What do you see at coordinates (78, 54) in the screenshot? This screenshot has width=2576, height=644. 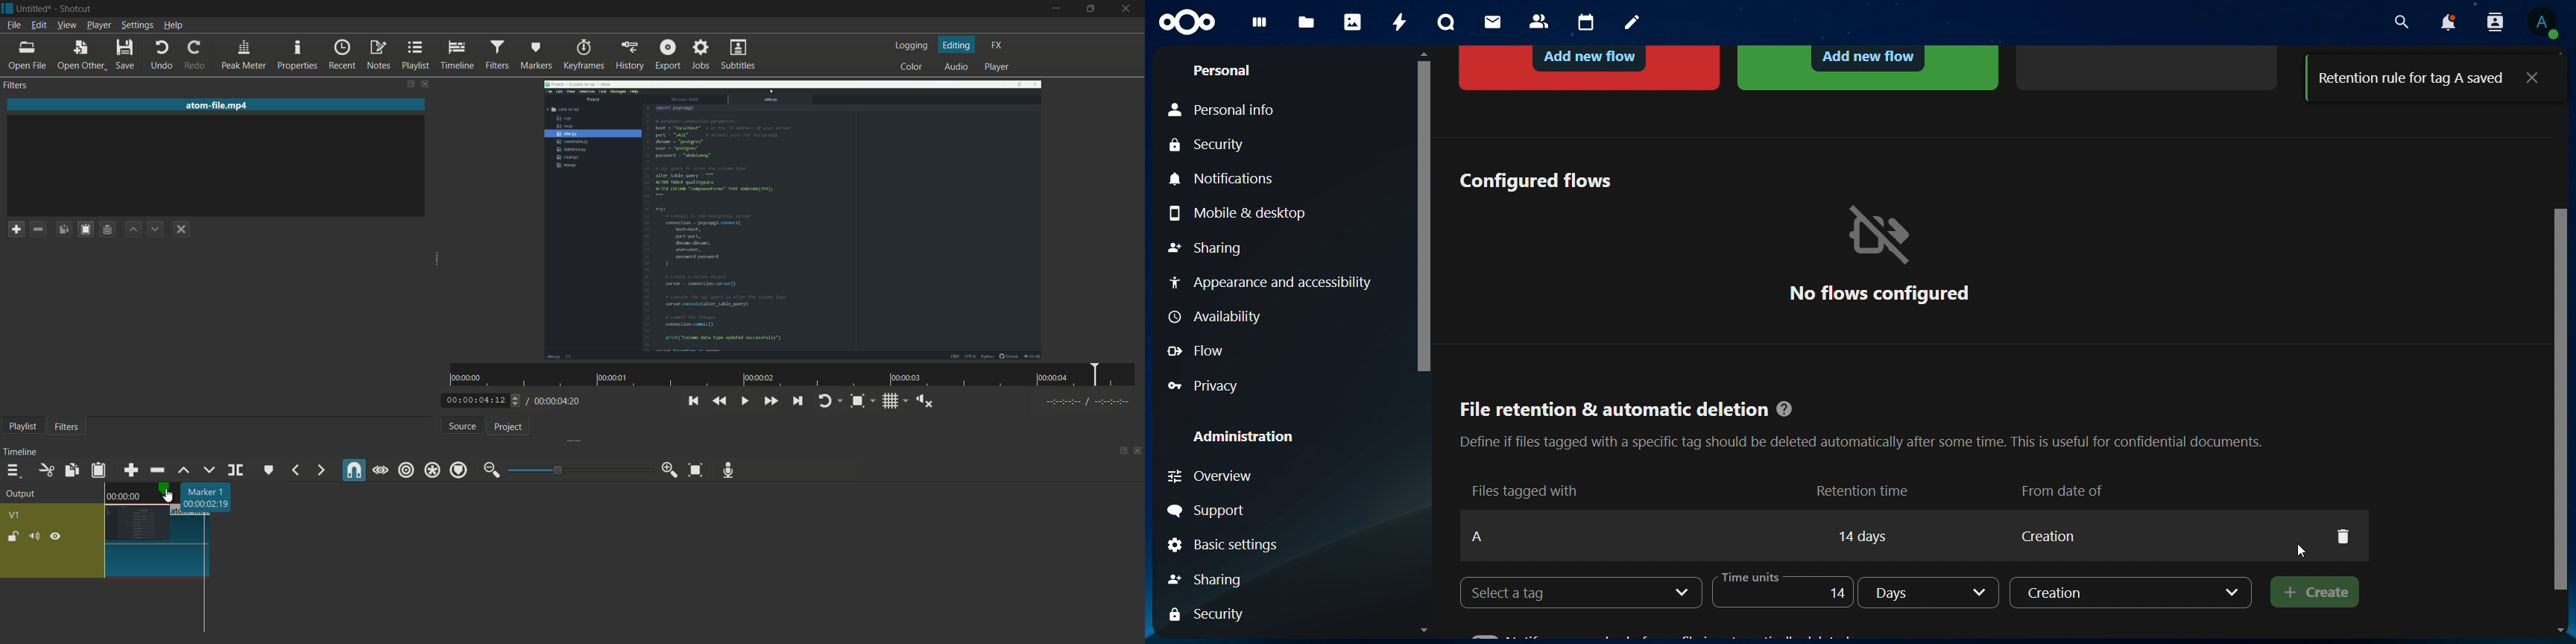 I see `open other` at bounding box center [78, 54].